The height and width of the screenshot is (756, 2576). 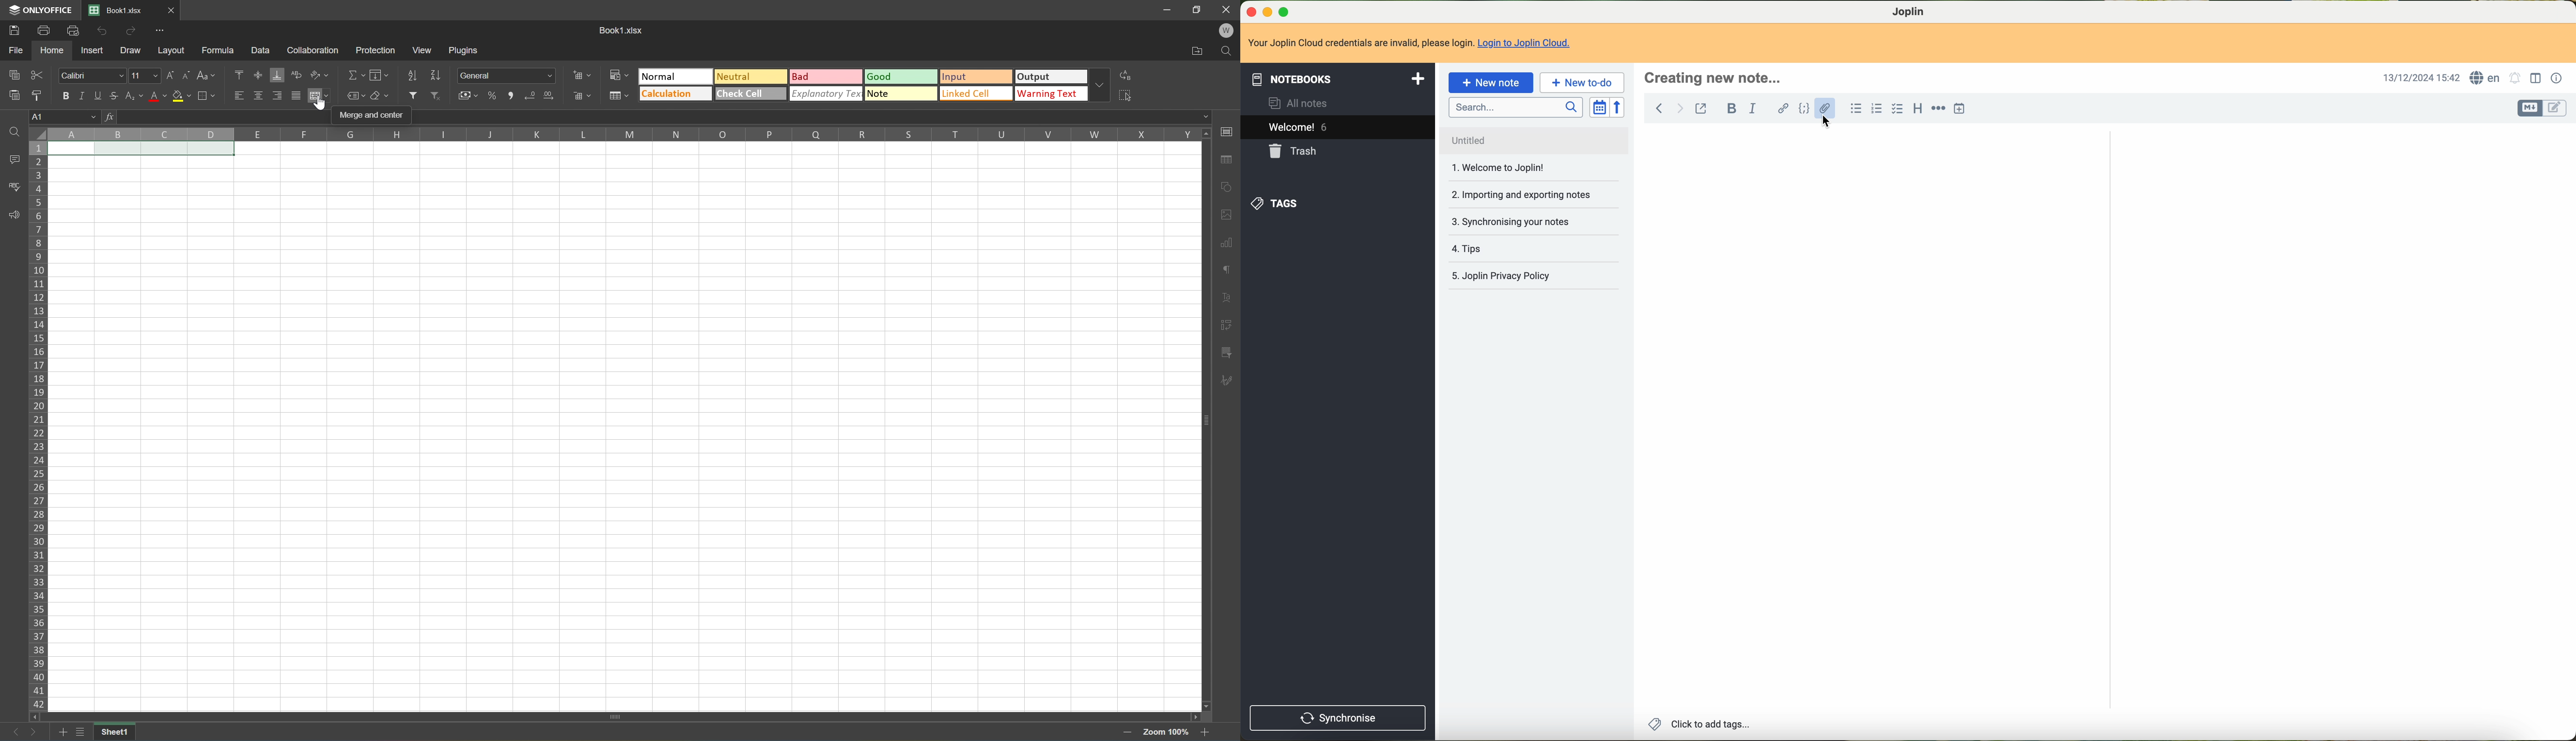 What do you see at coordinates (1804, 110) in the screenshot?
I see `code` at bounding box center [1804, 110].